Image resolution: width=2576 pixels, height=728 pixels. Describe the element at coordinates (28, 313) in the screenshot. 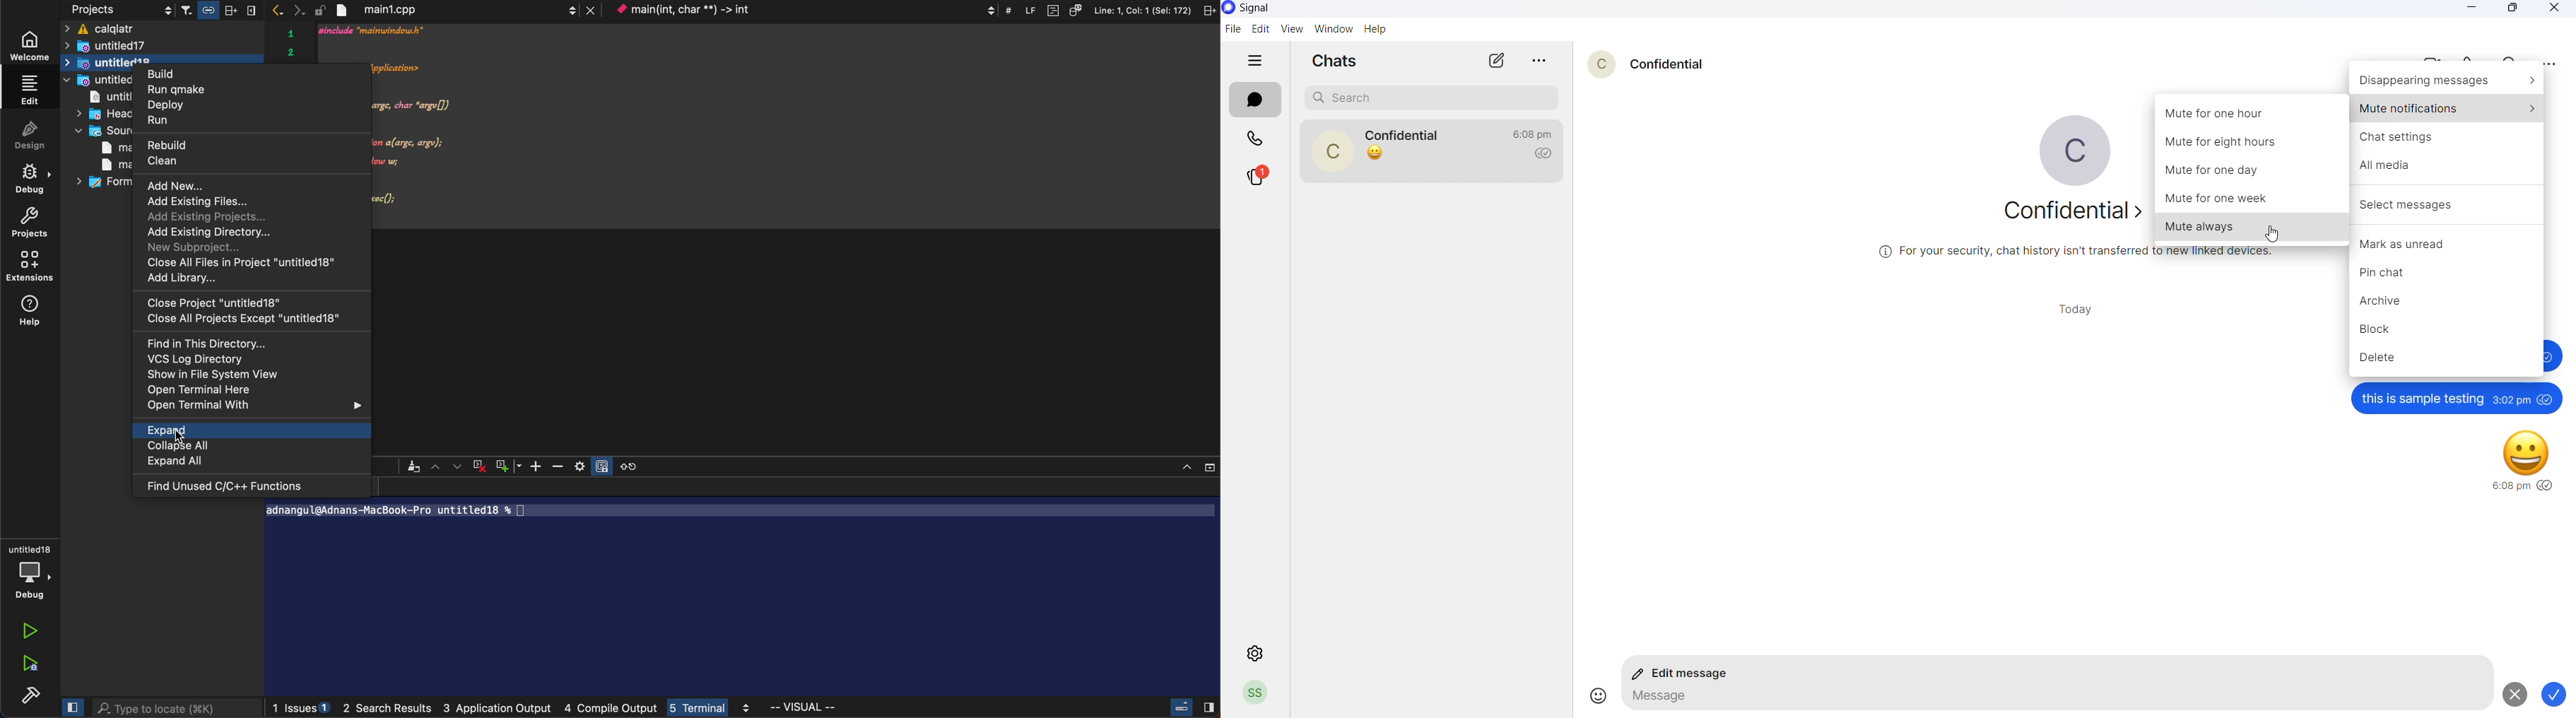

I see `help` at that location.